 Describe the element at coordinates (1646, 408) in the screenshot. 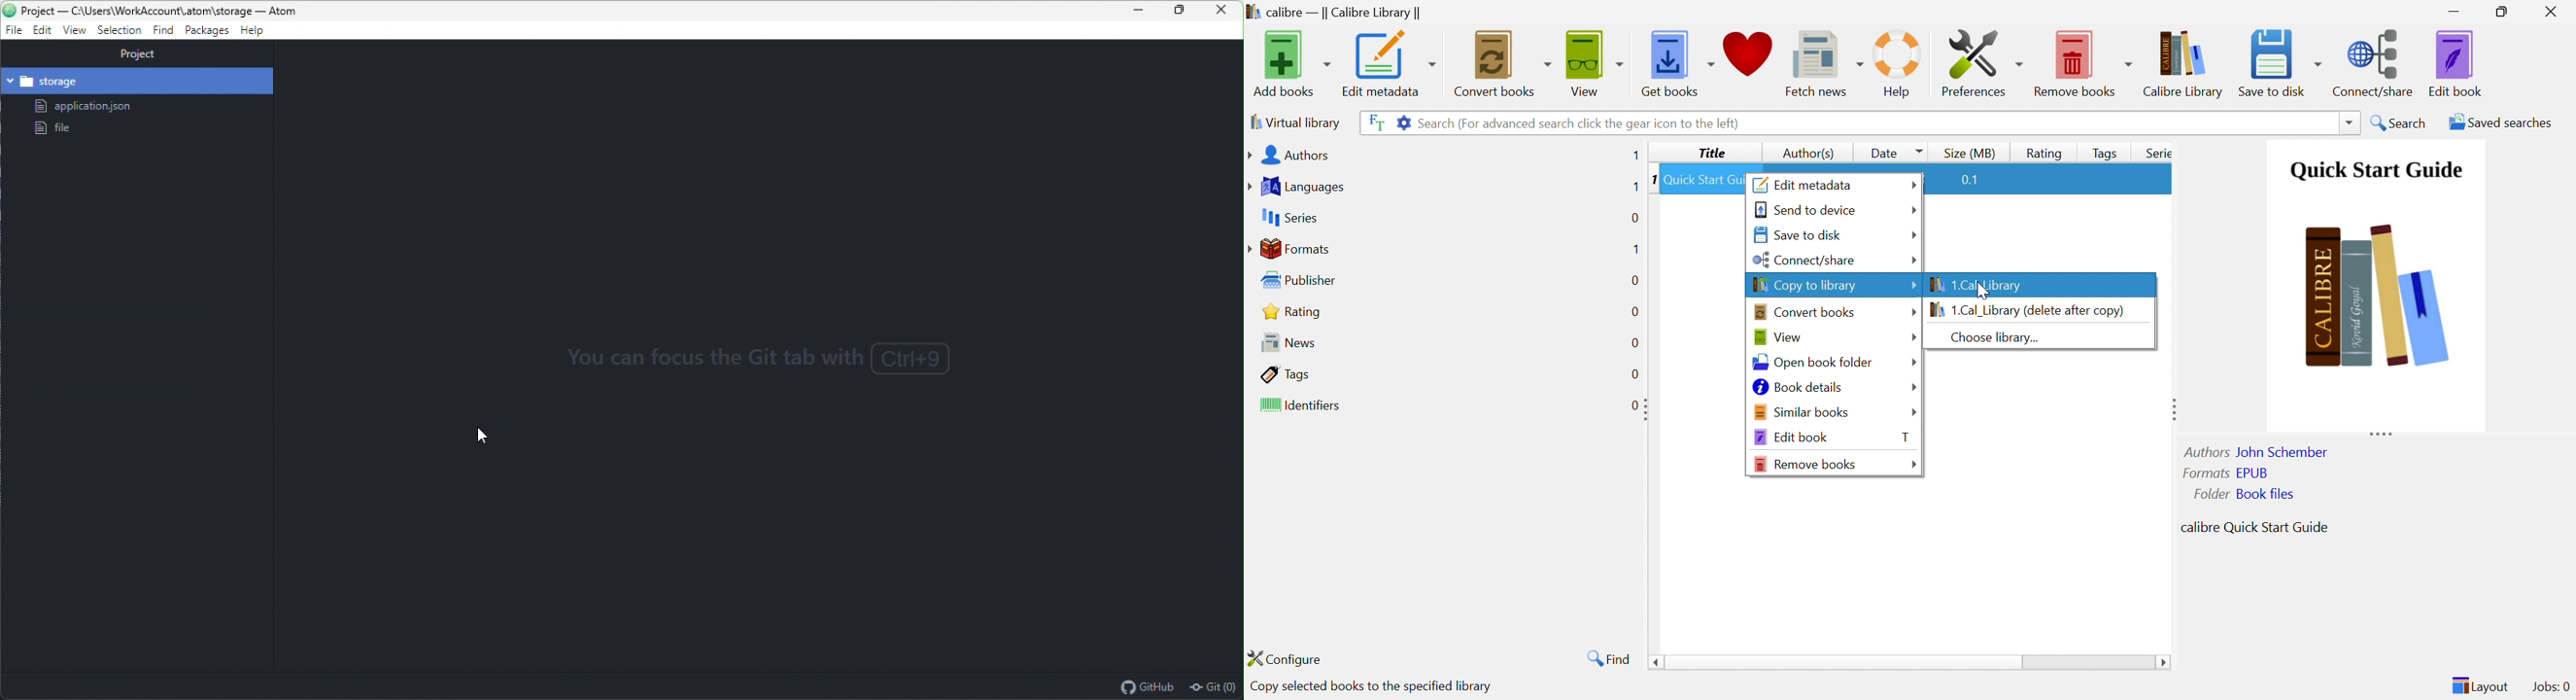

I see `Expand` at that location.